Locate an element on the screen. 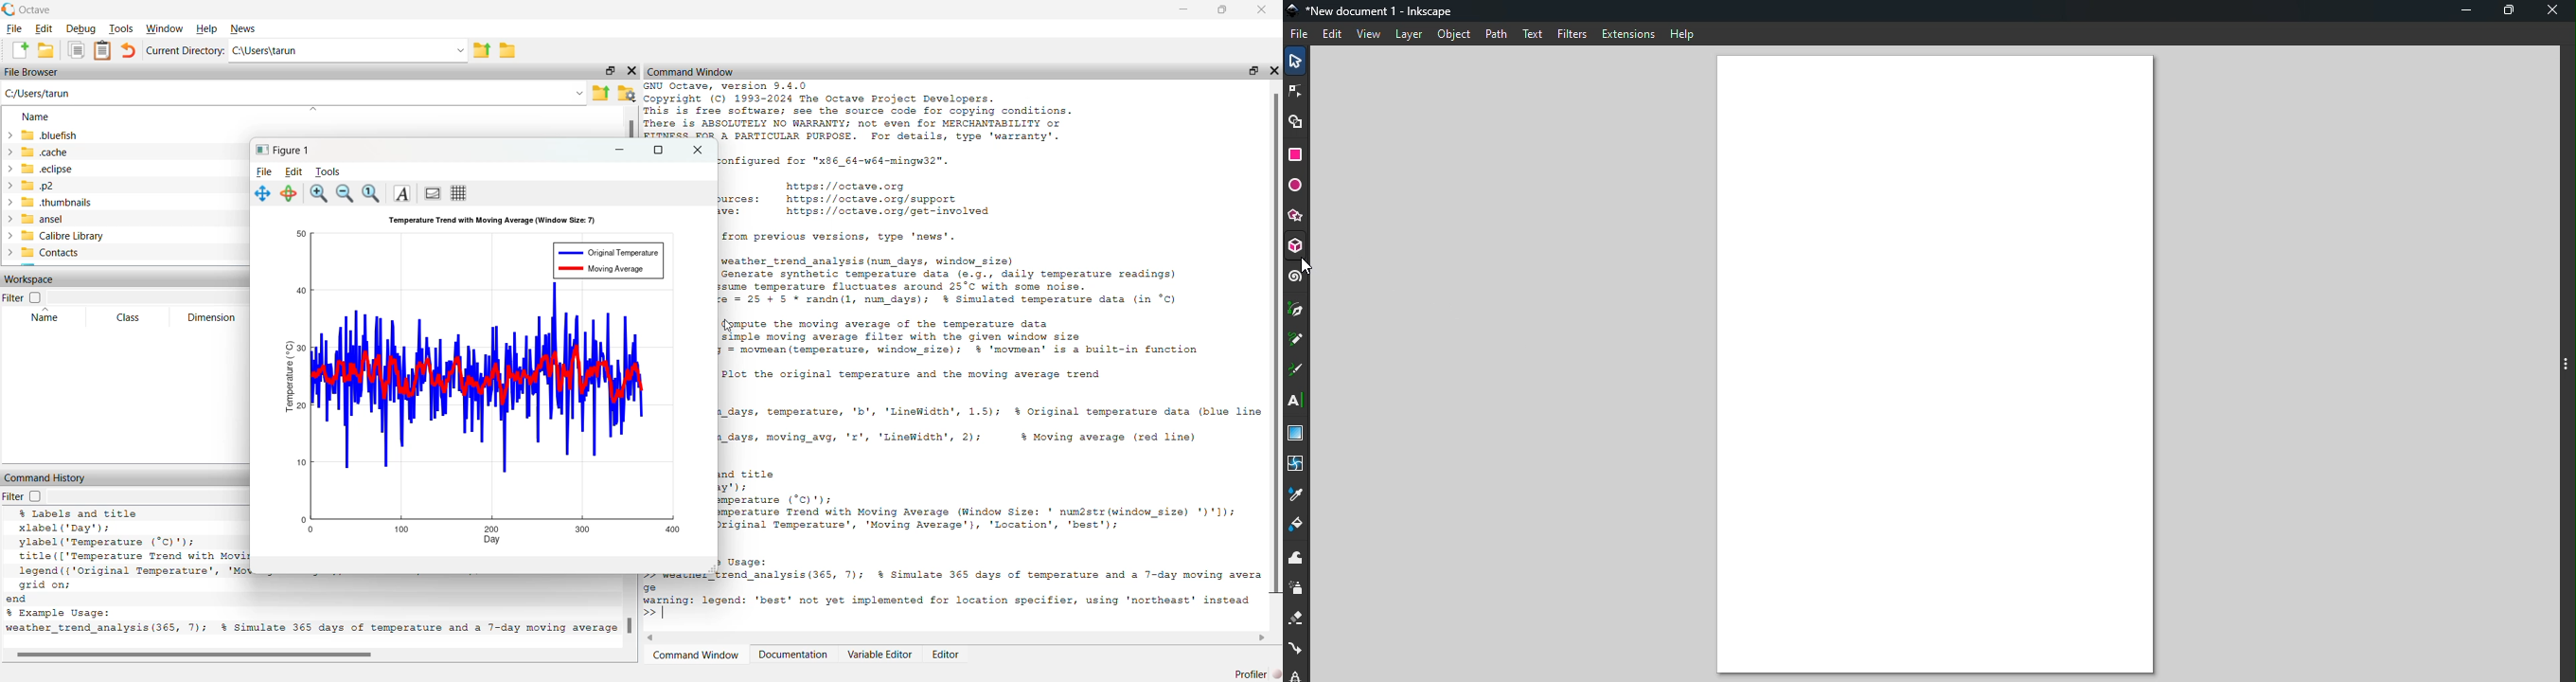  Workspace is located at coordinates (32, 279).